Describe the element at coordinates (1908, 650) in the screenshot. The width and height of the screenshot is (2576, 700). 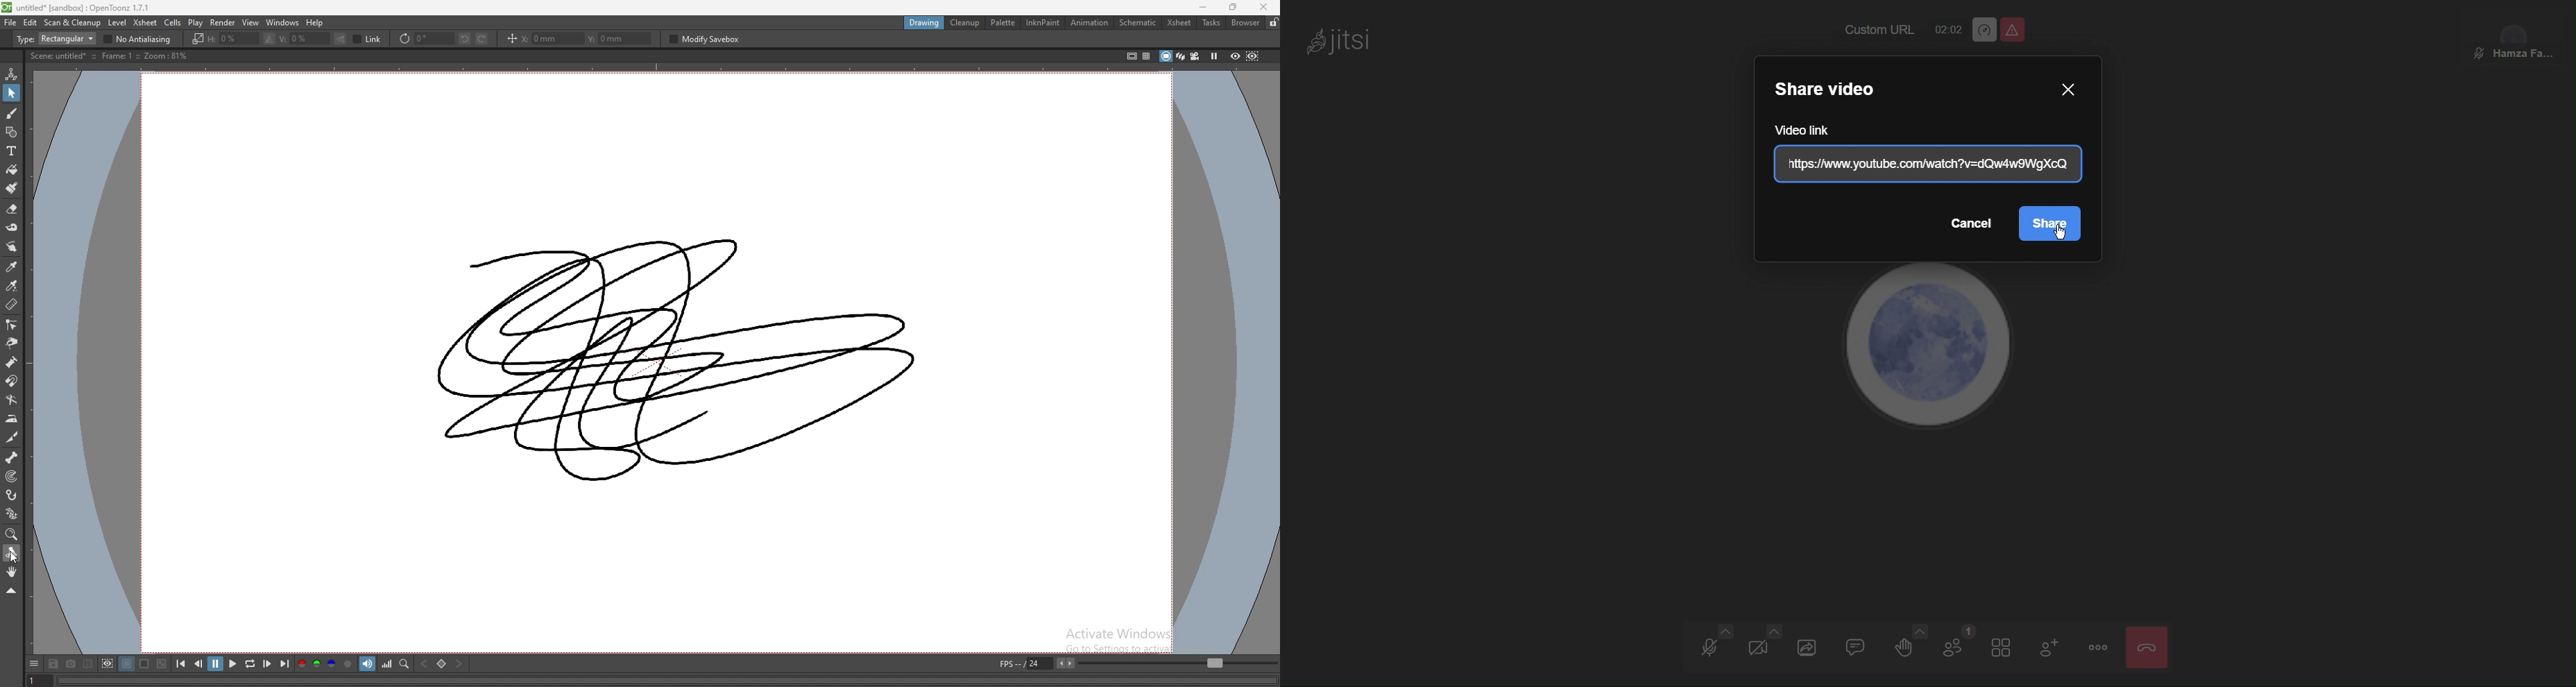
I see `Raise Hand` at that location.